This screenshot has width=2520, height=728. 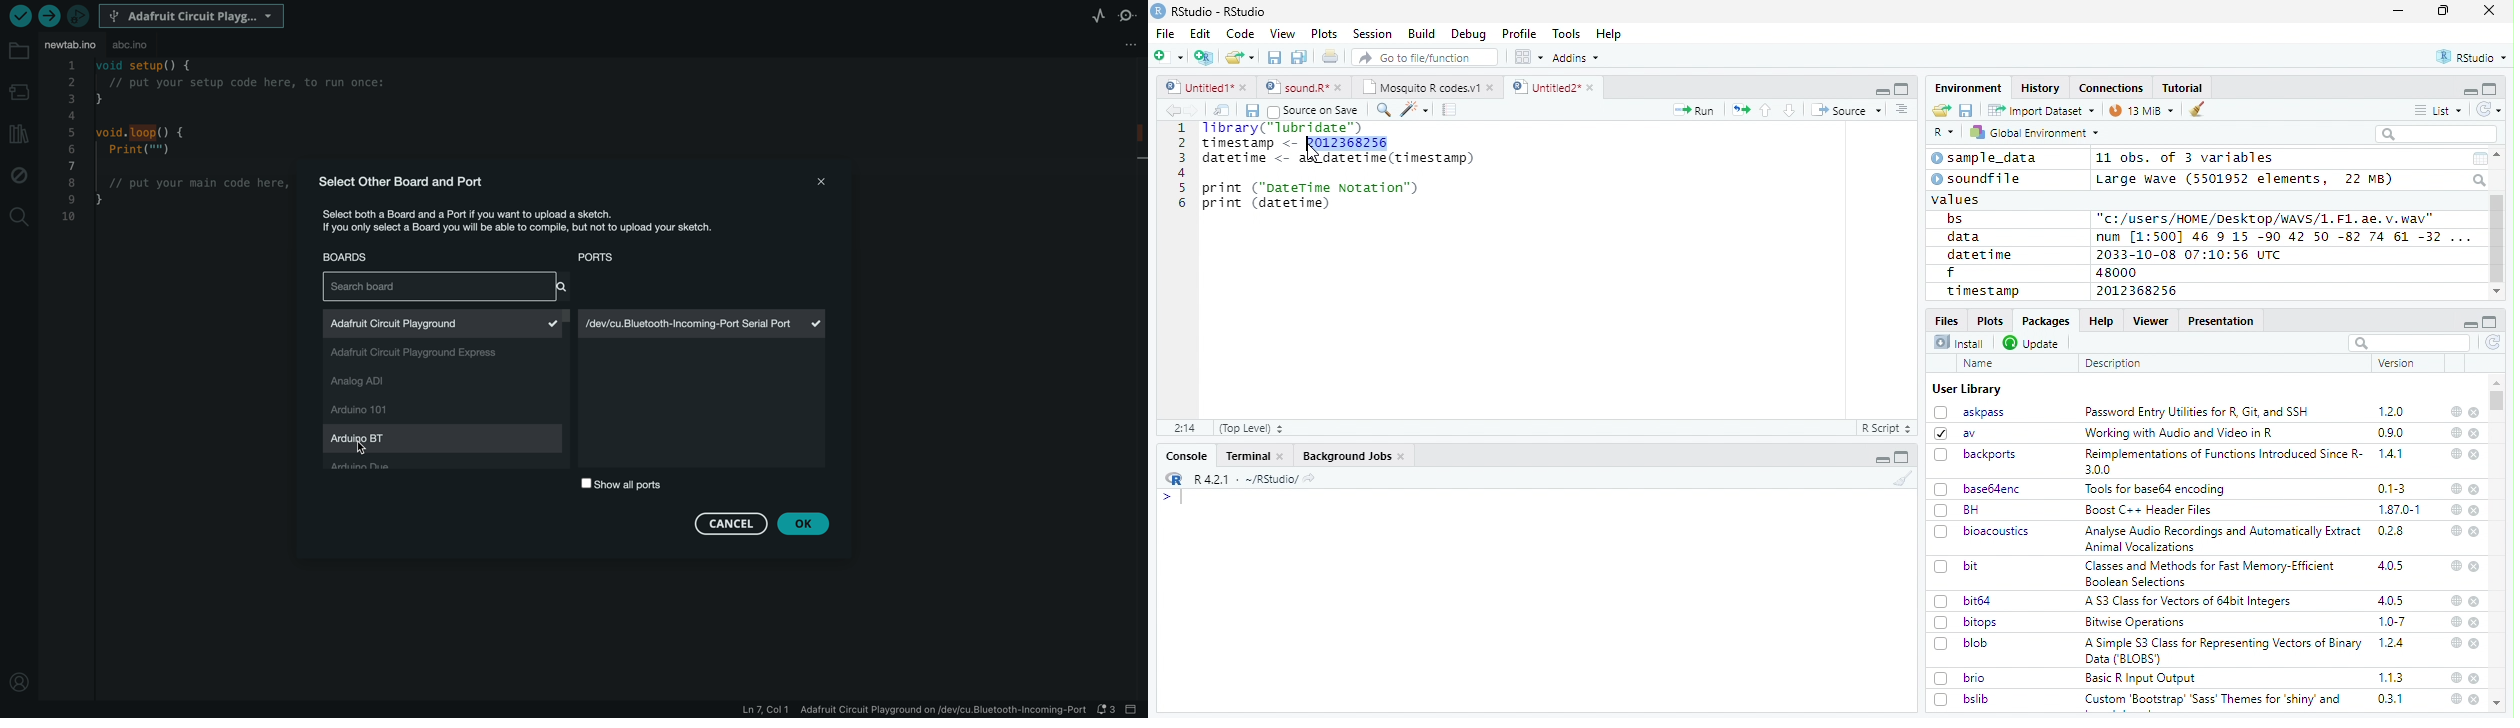 I want to click on values, so click(x=1957, y=198).